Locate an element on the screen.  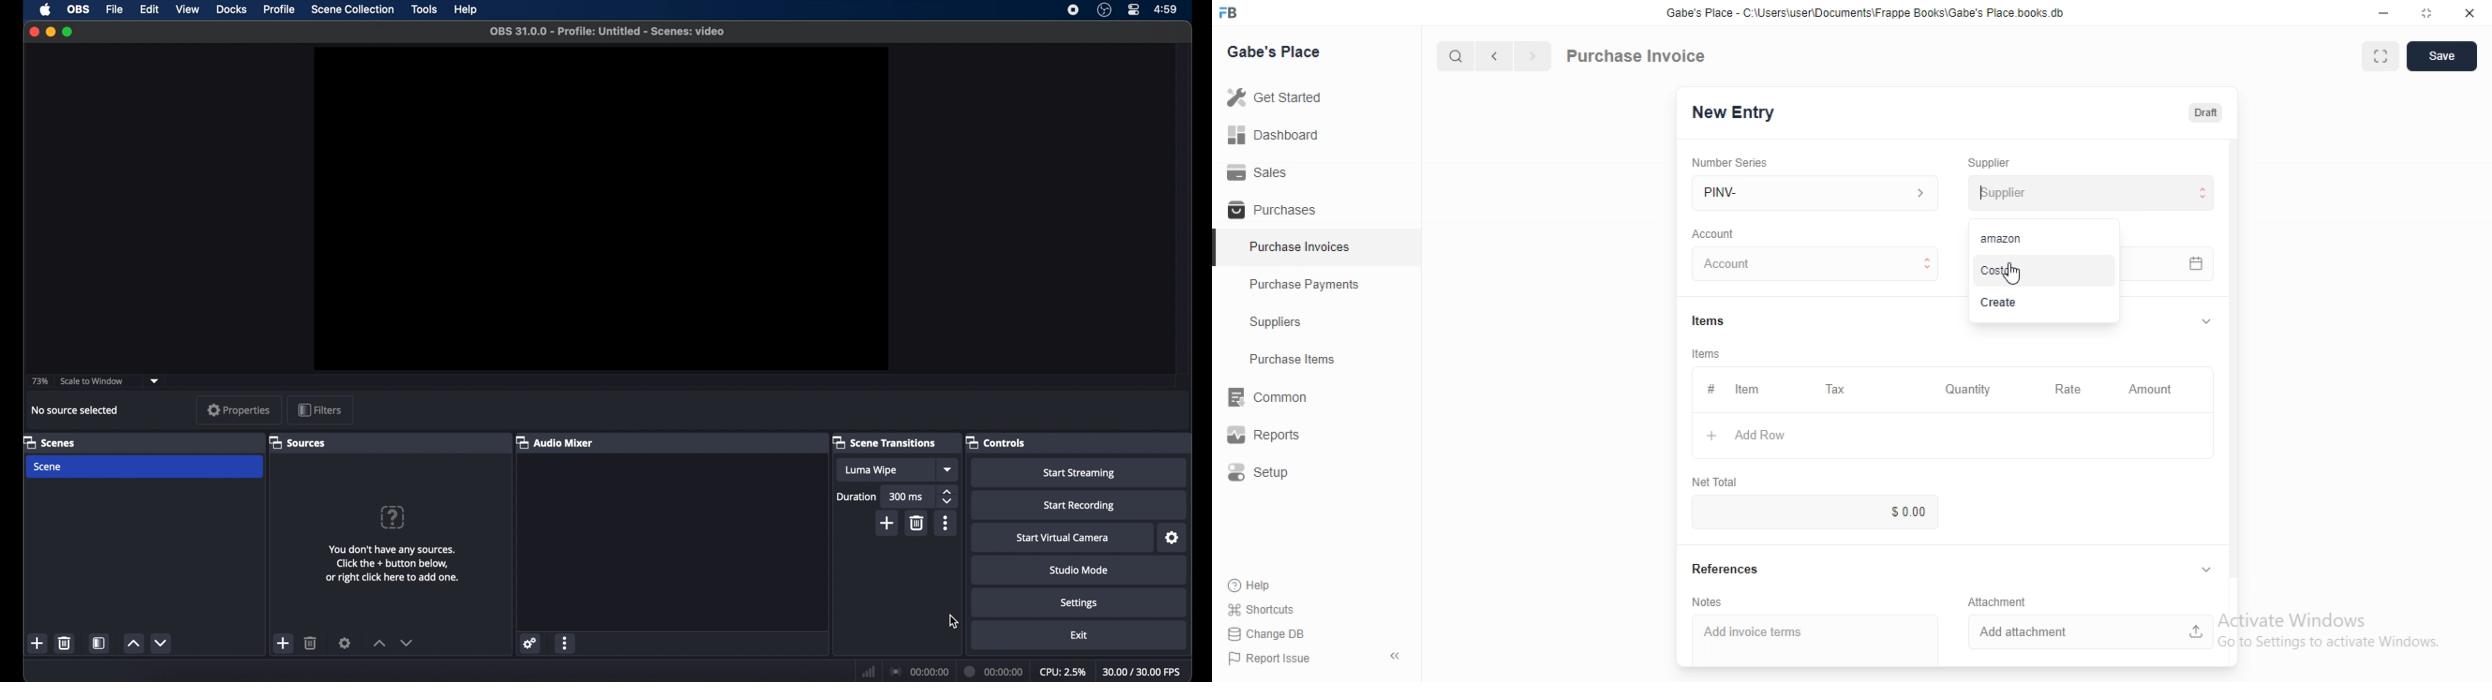
delete is located at coordinates (65, 643).